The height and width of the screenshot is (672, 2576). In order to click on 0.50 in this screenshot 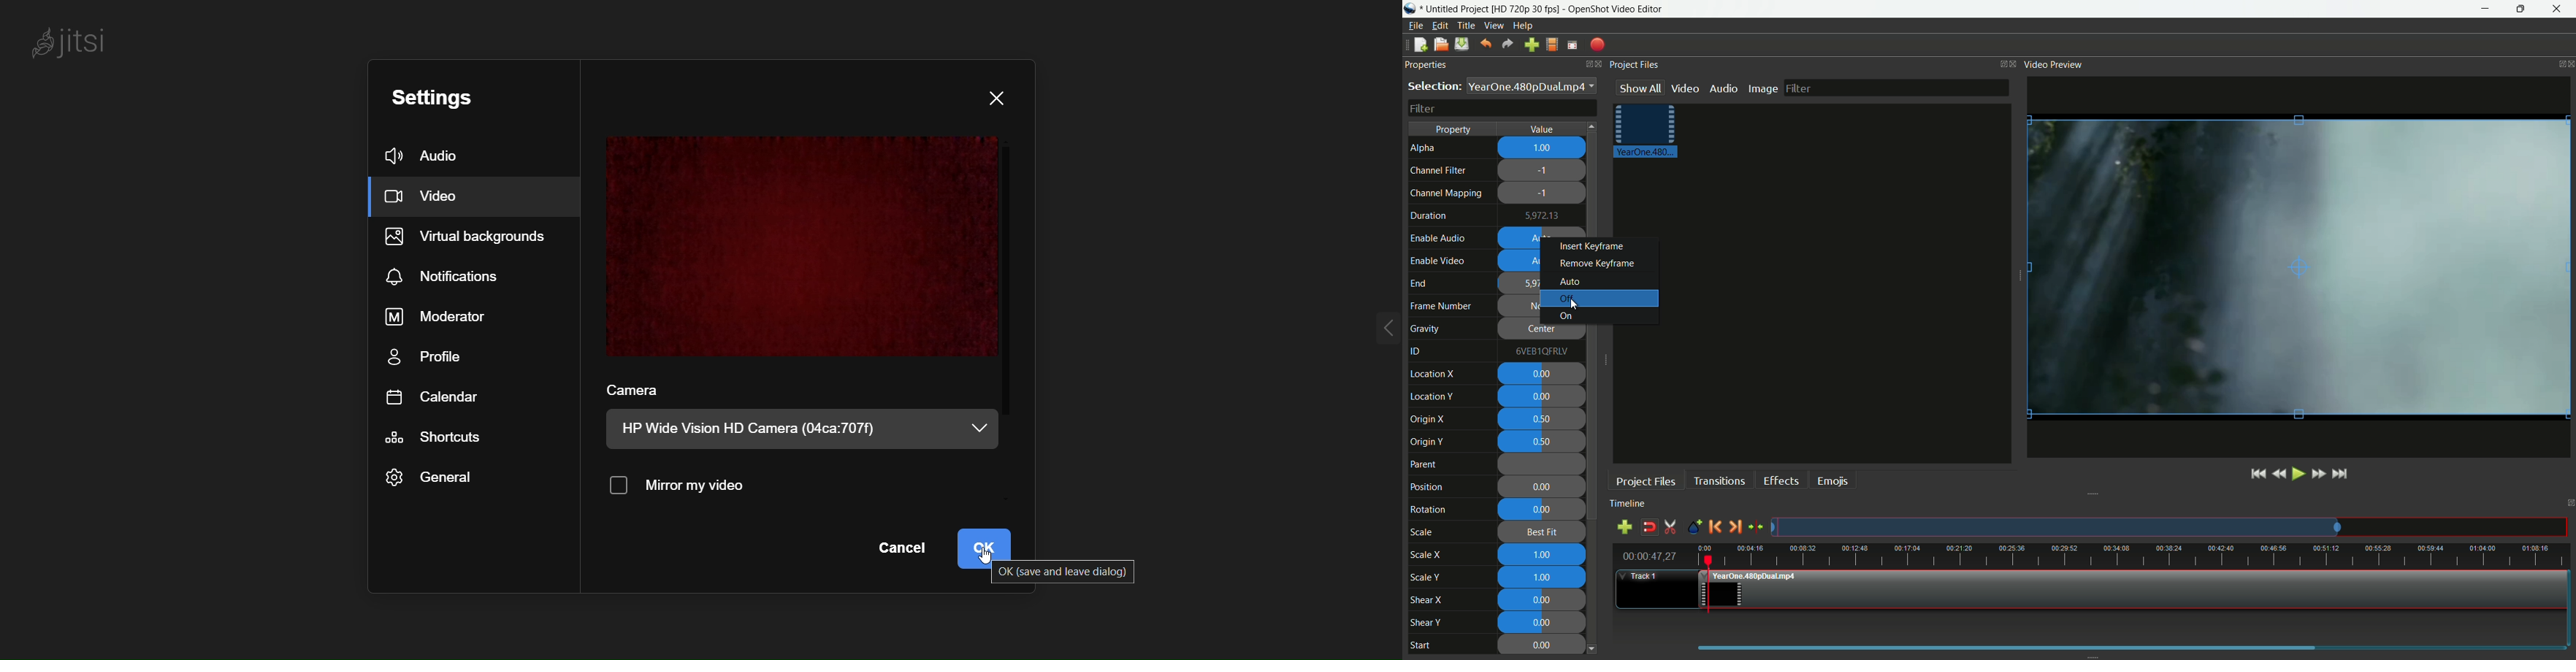, I will do `click(1544, 442)`.